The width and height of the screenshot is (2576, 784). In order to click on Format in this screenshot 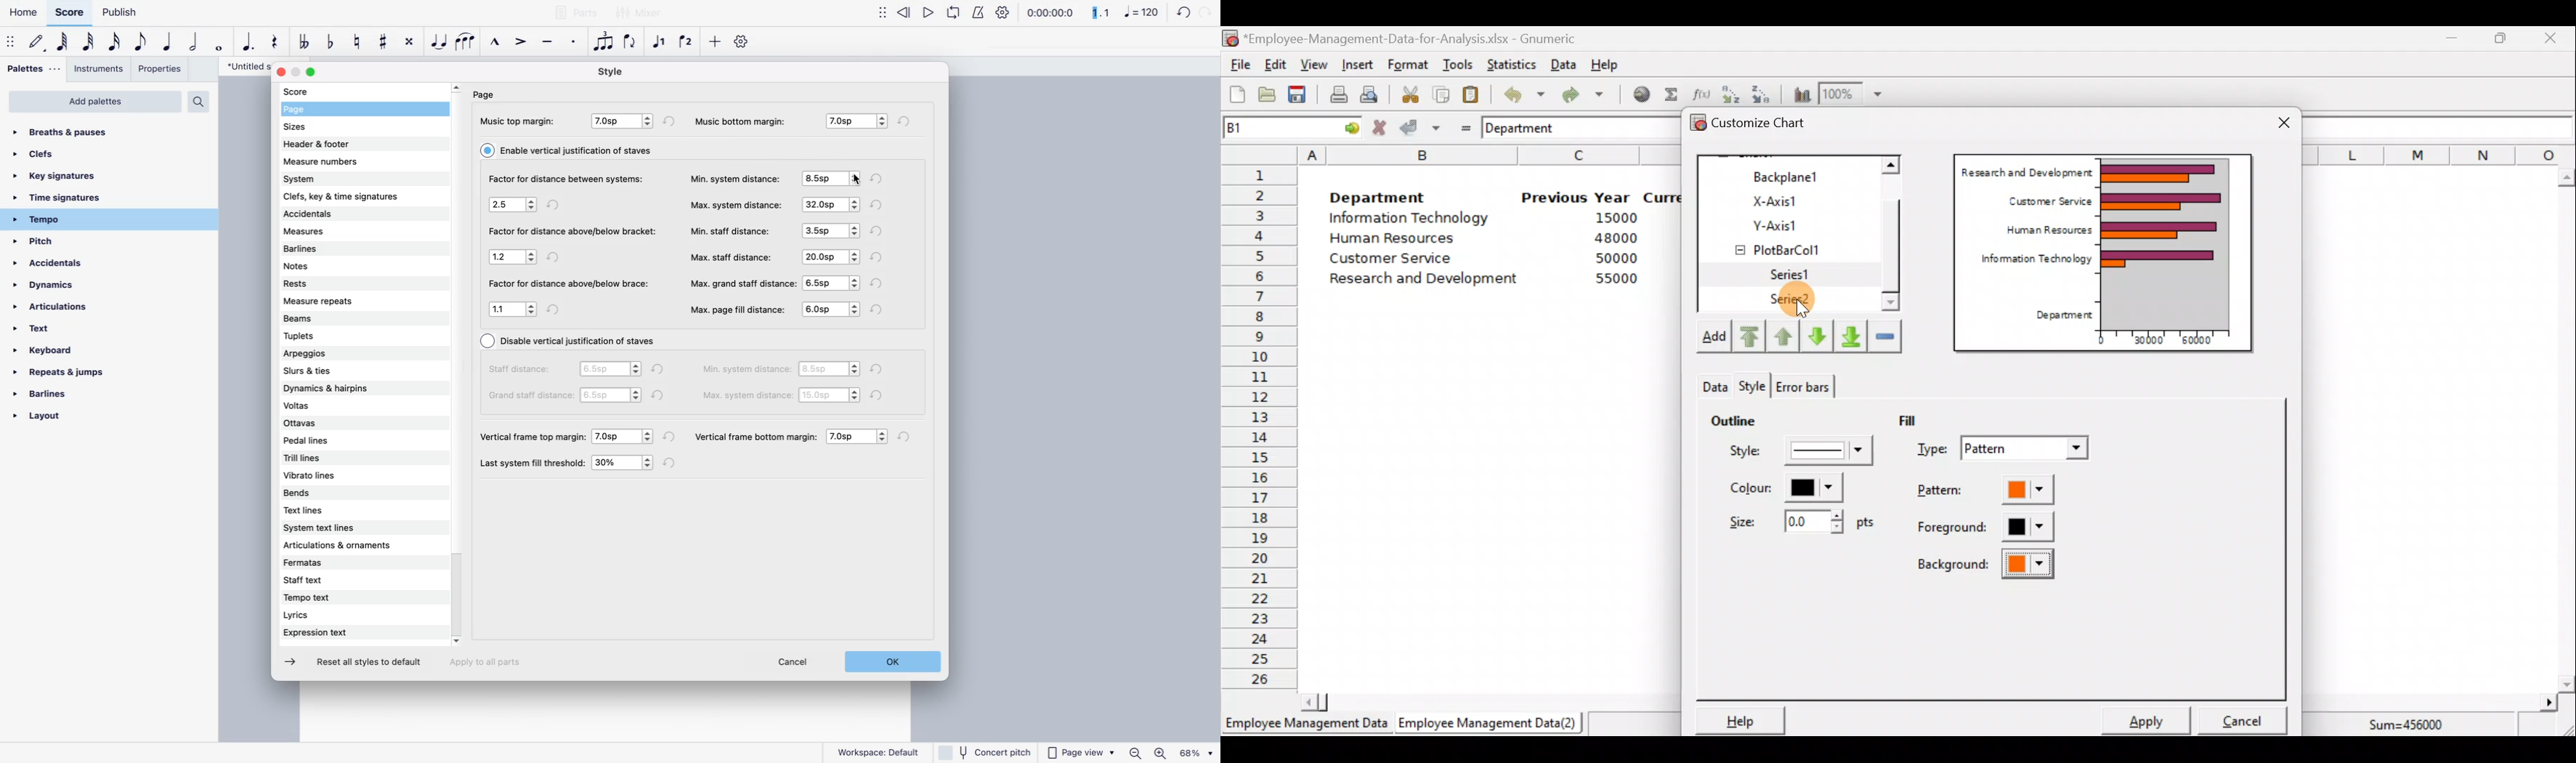, I will do `click(1408, 66)`.